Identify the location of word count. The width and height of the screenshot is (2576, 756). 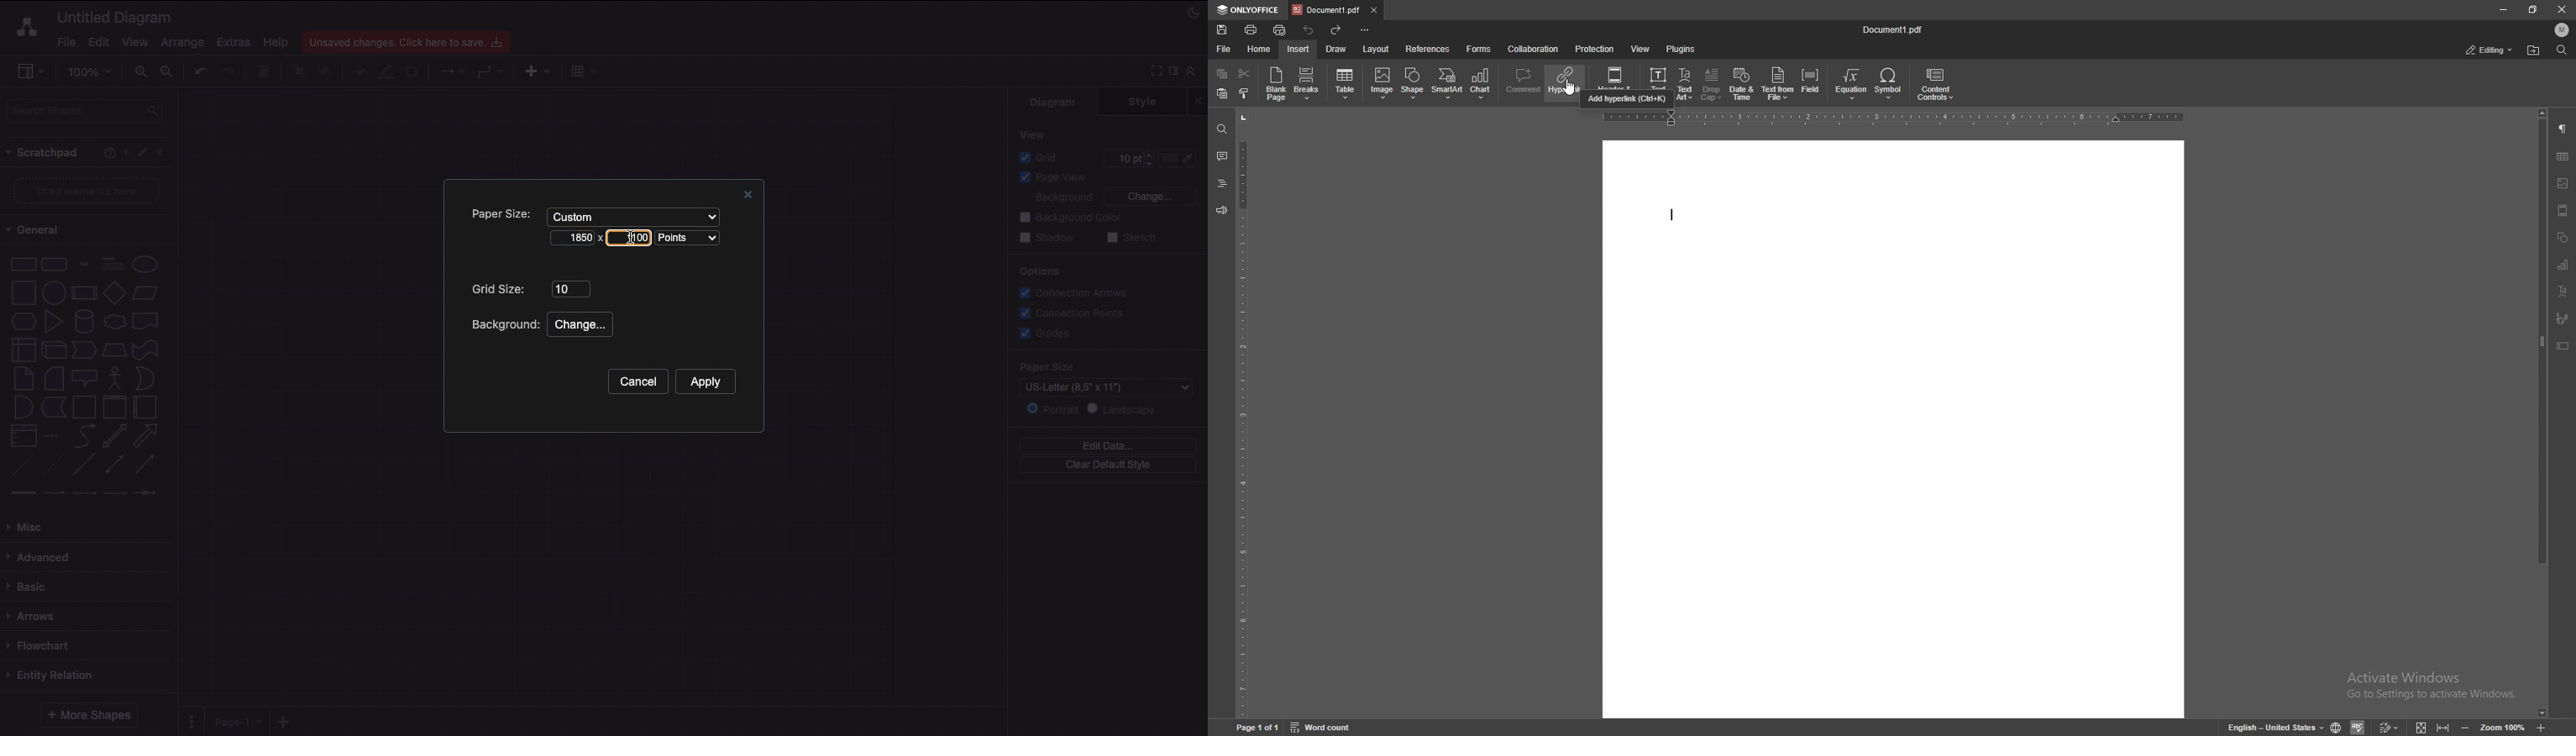
(1323, 725).